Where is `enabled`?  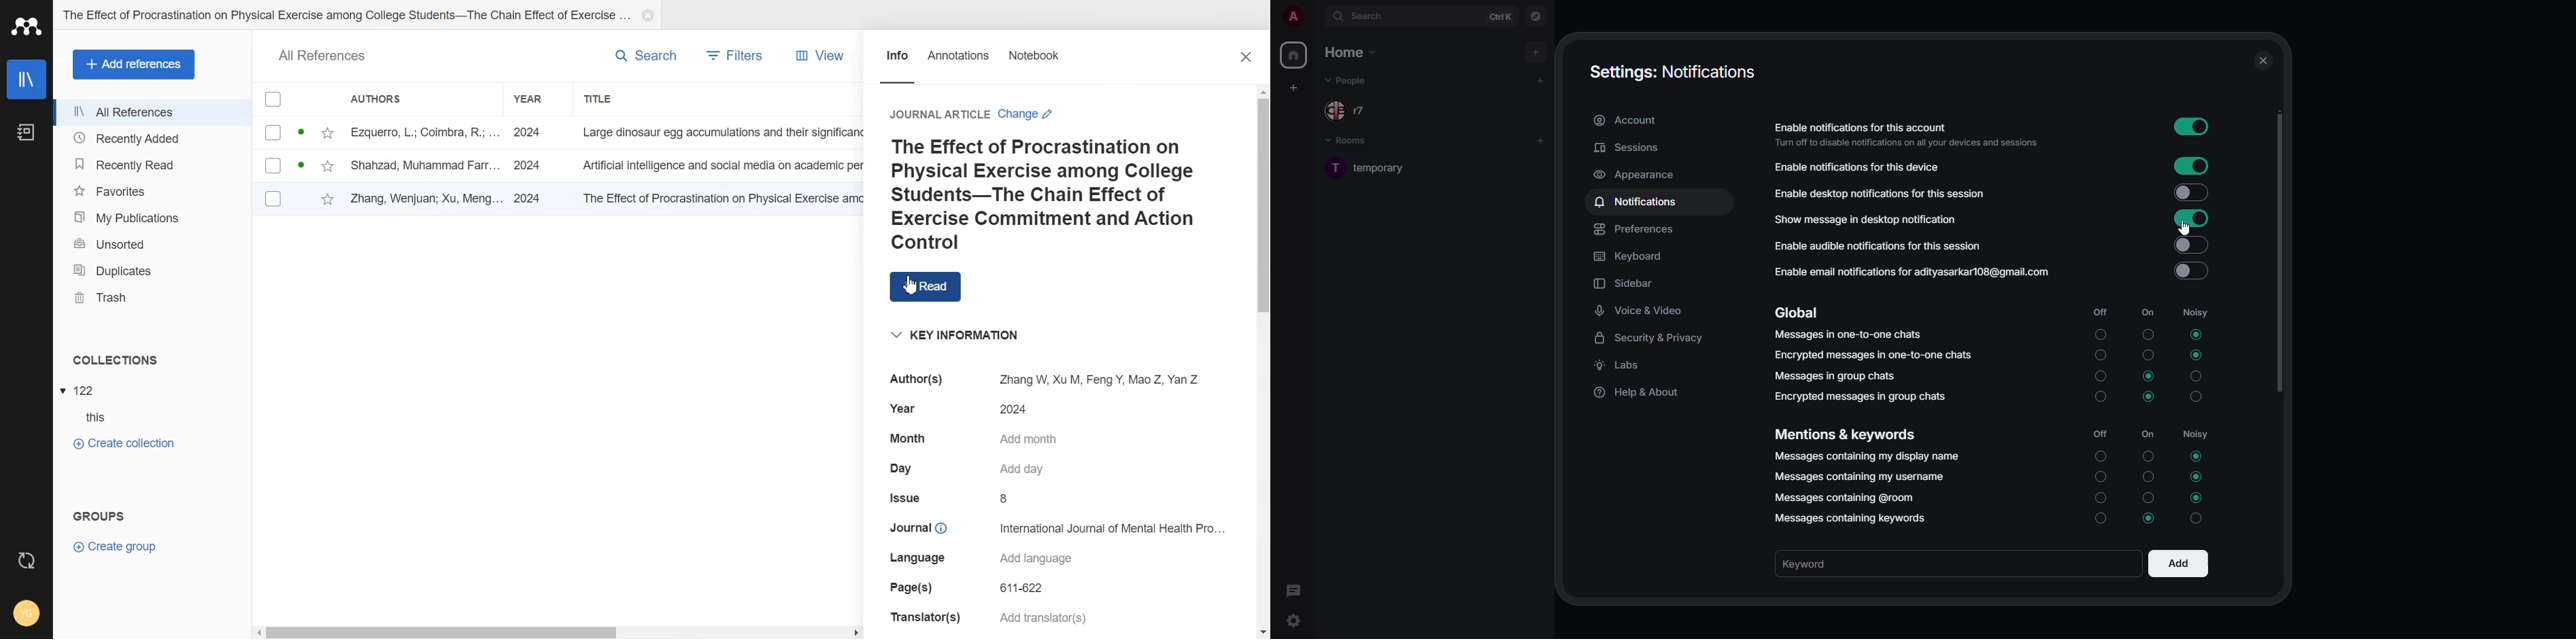
enabled is located at coordinates (2191, 220).